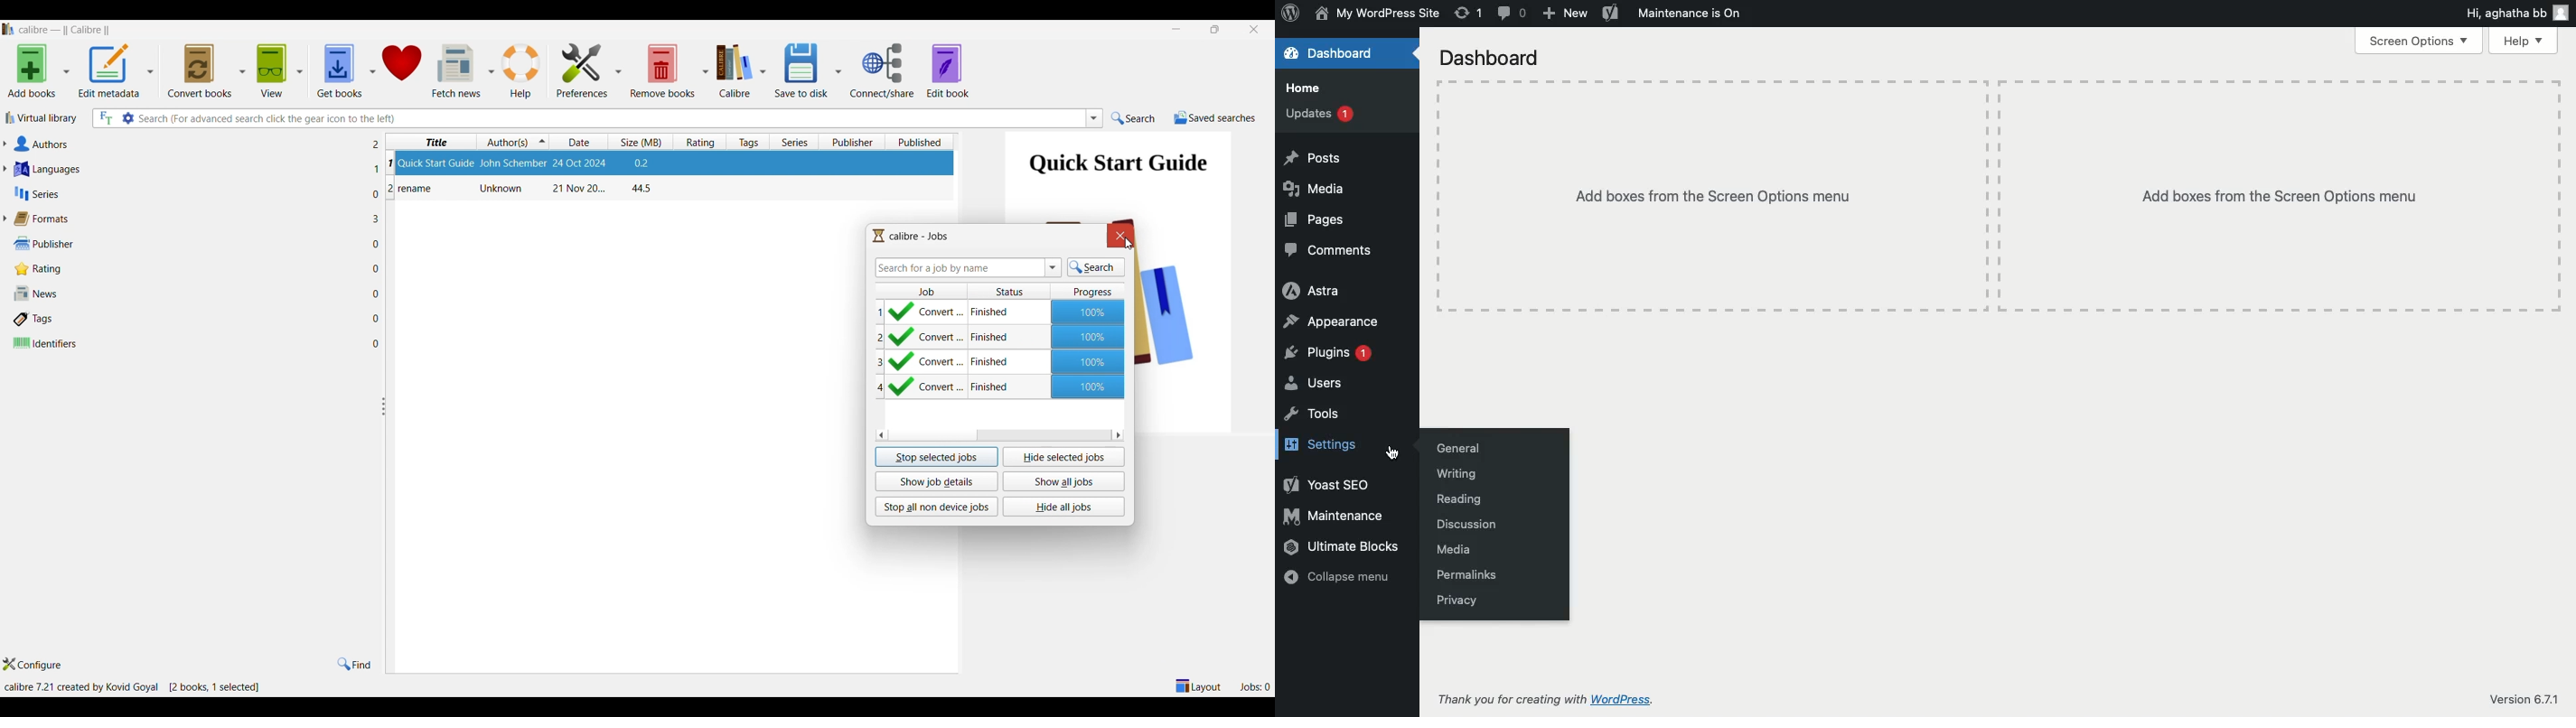  What do you see at coordinates (371, 72) in the screenshot?
I see `Get book options` at bounding box center [371, 72].